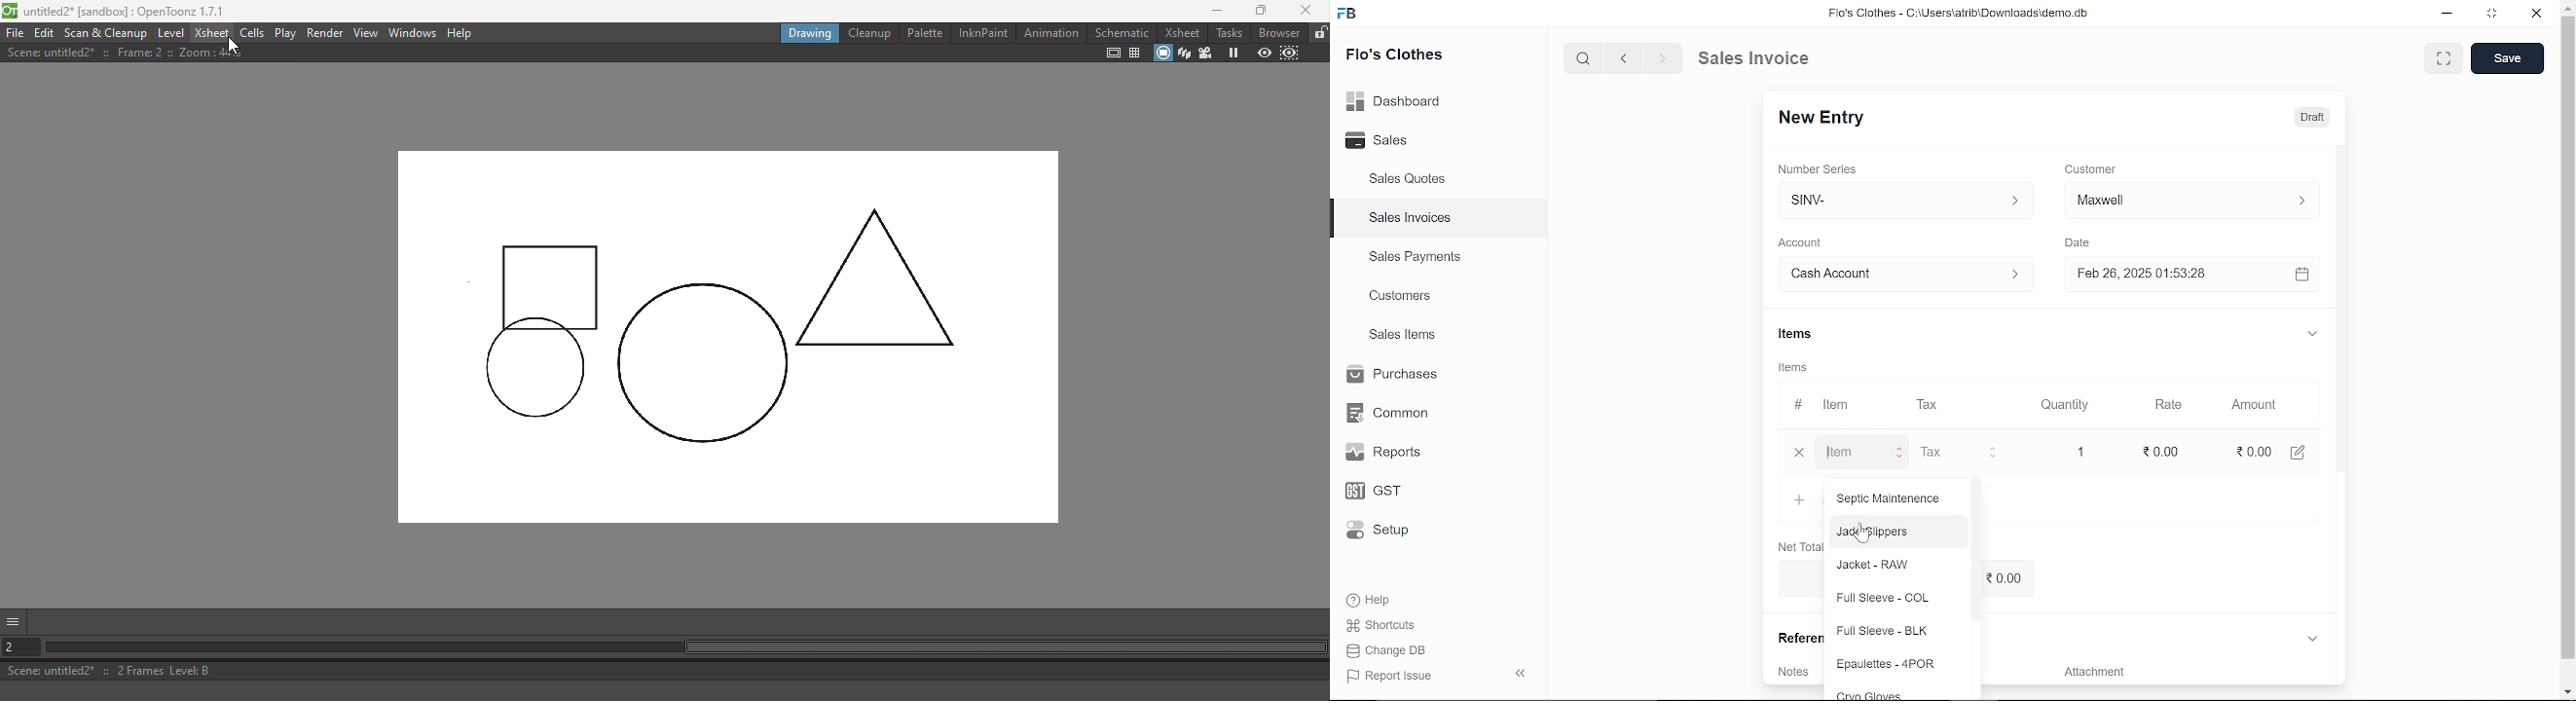 This screenshot has height=728, width=2576. I want to click on Sales Items, so click(1402, 337).